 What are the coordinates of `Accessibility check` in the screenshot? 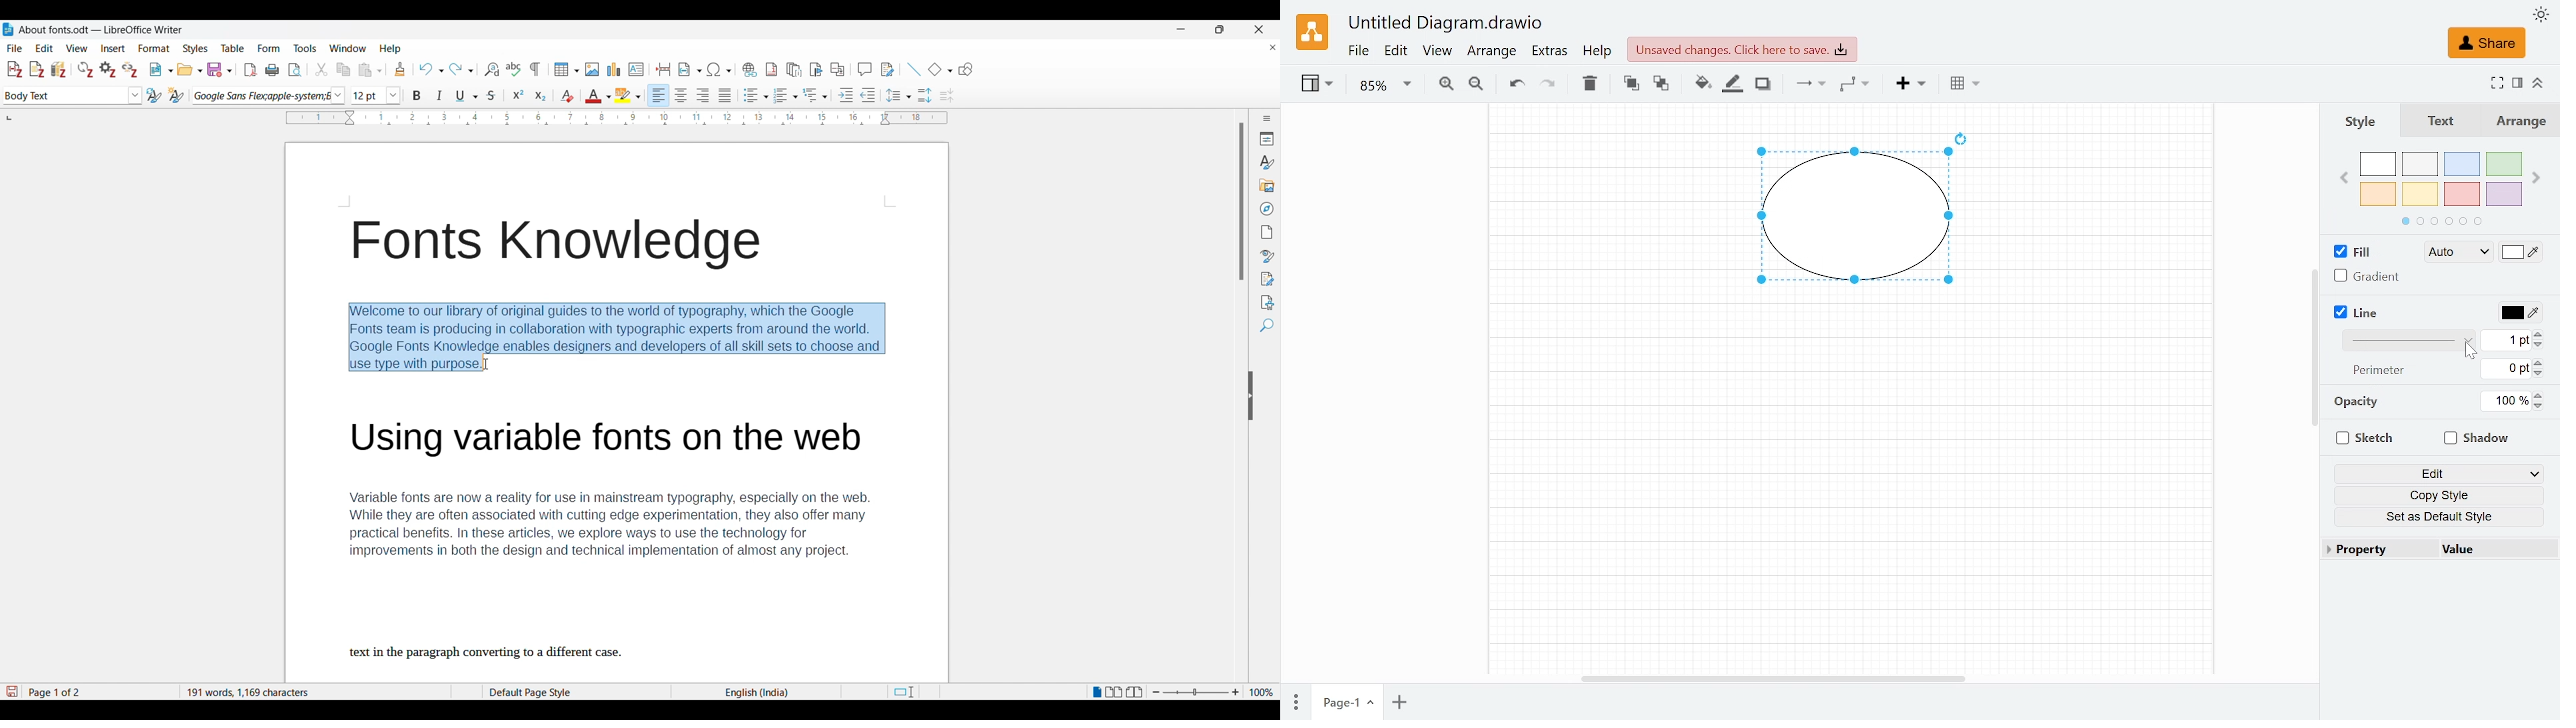 It's located at (1267, 303).